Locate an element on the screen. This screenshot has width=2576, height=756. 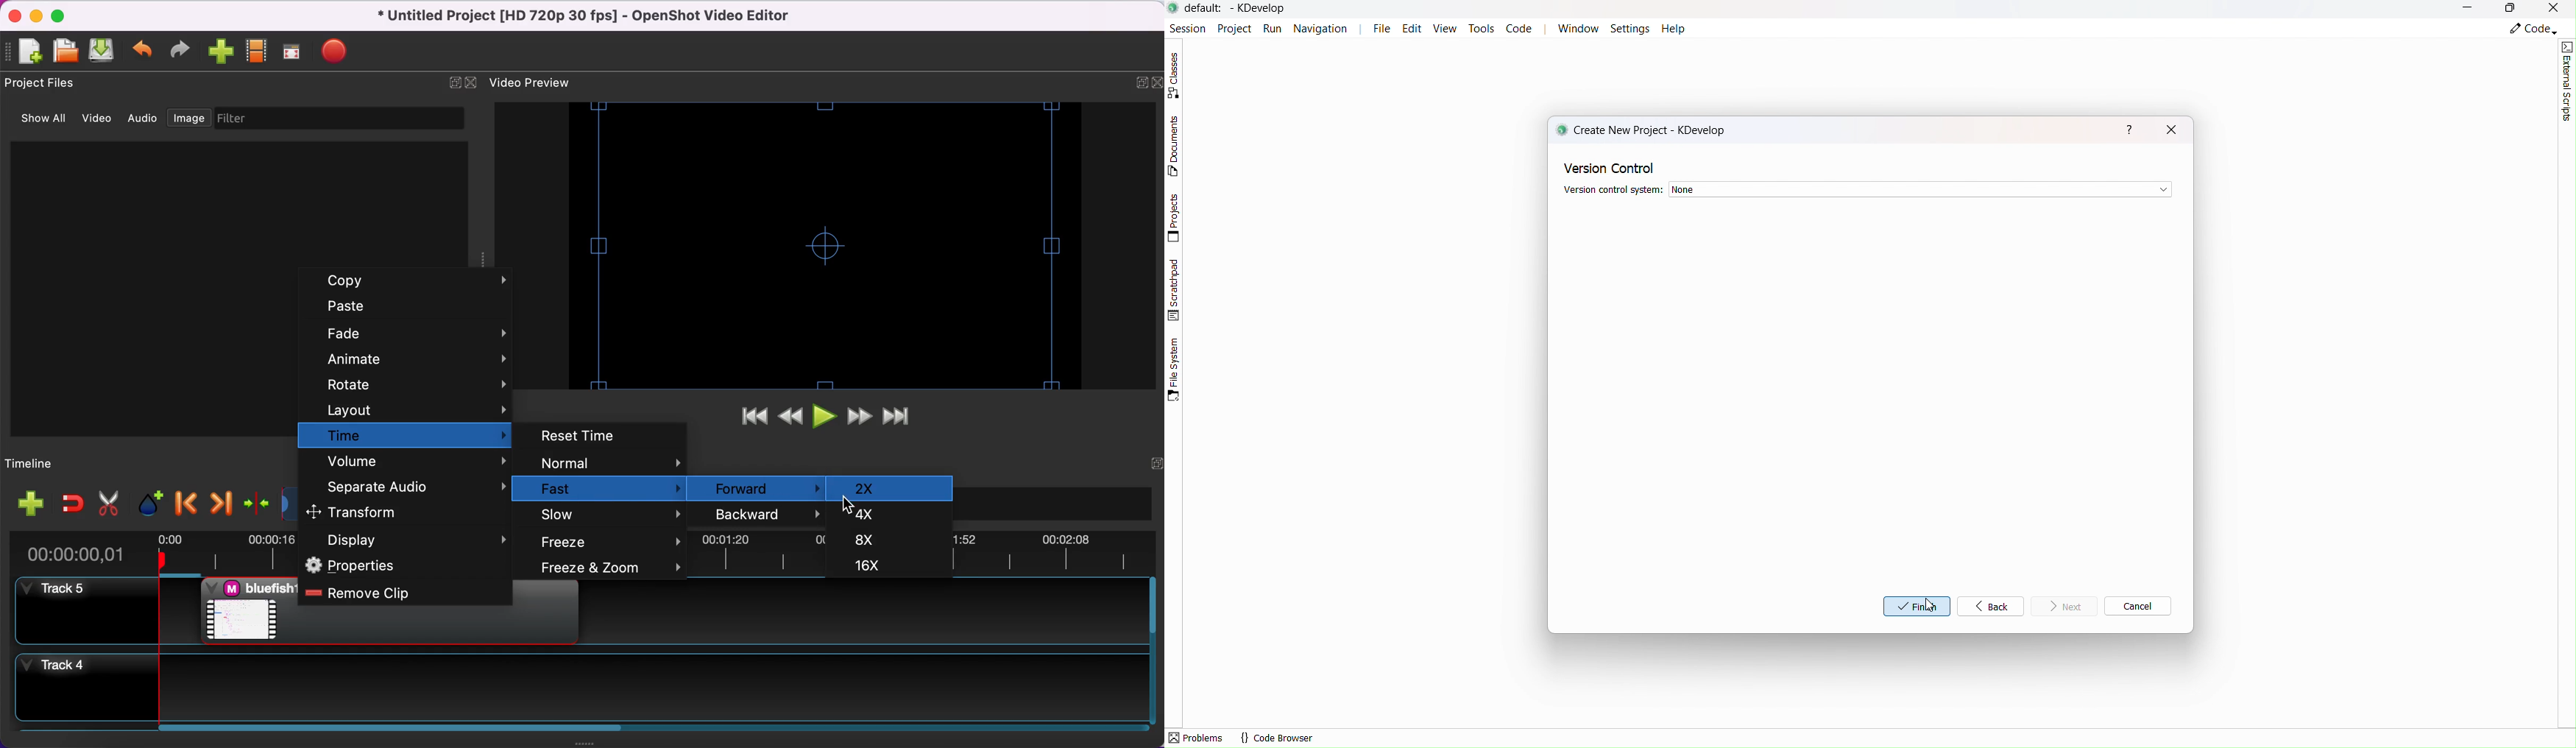
close is located at coordinates (1157, 83).